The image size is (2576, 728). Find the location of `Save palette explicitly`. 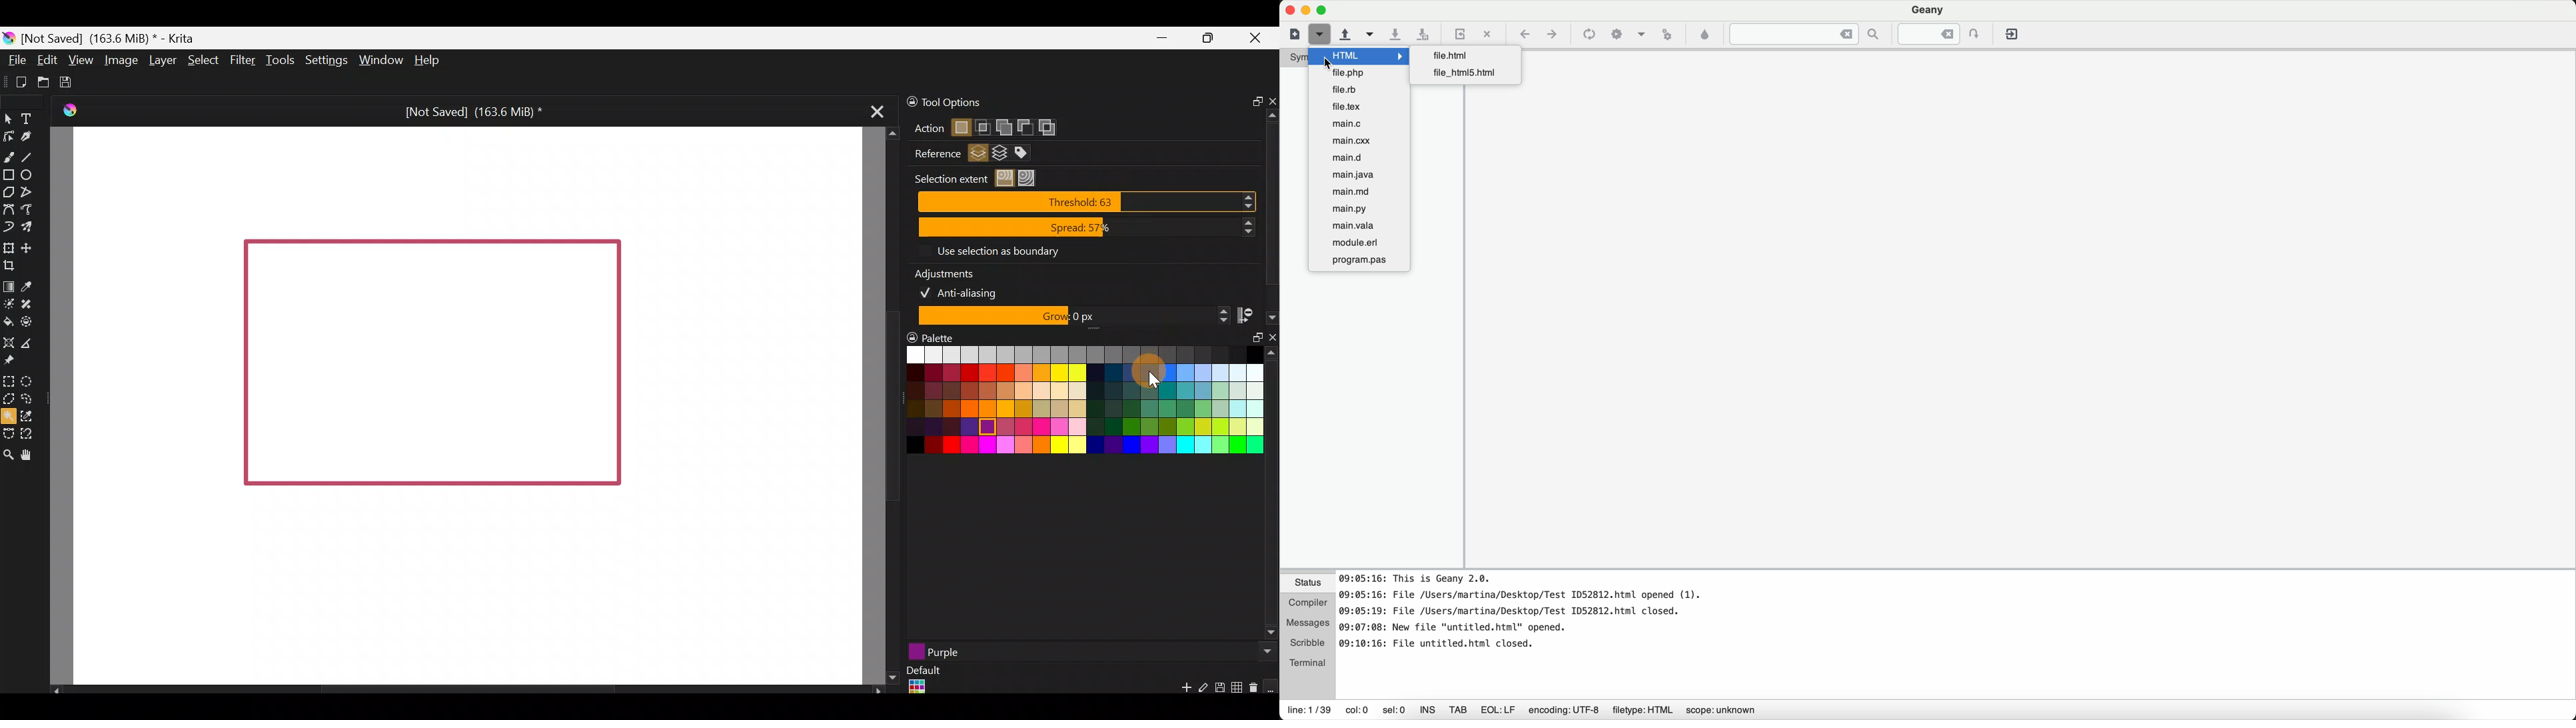

Save palette explicitly is located at coordinates (1219, 688).